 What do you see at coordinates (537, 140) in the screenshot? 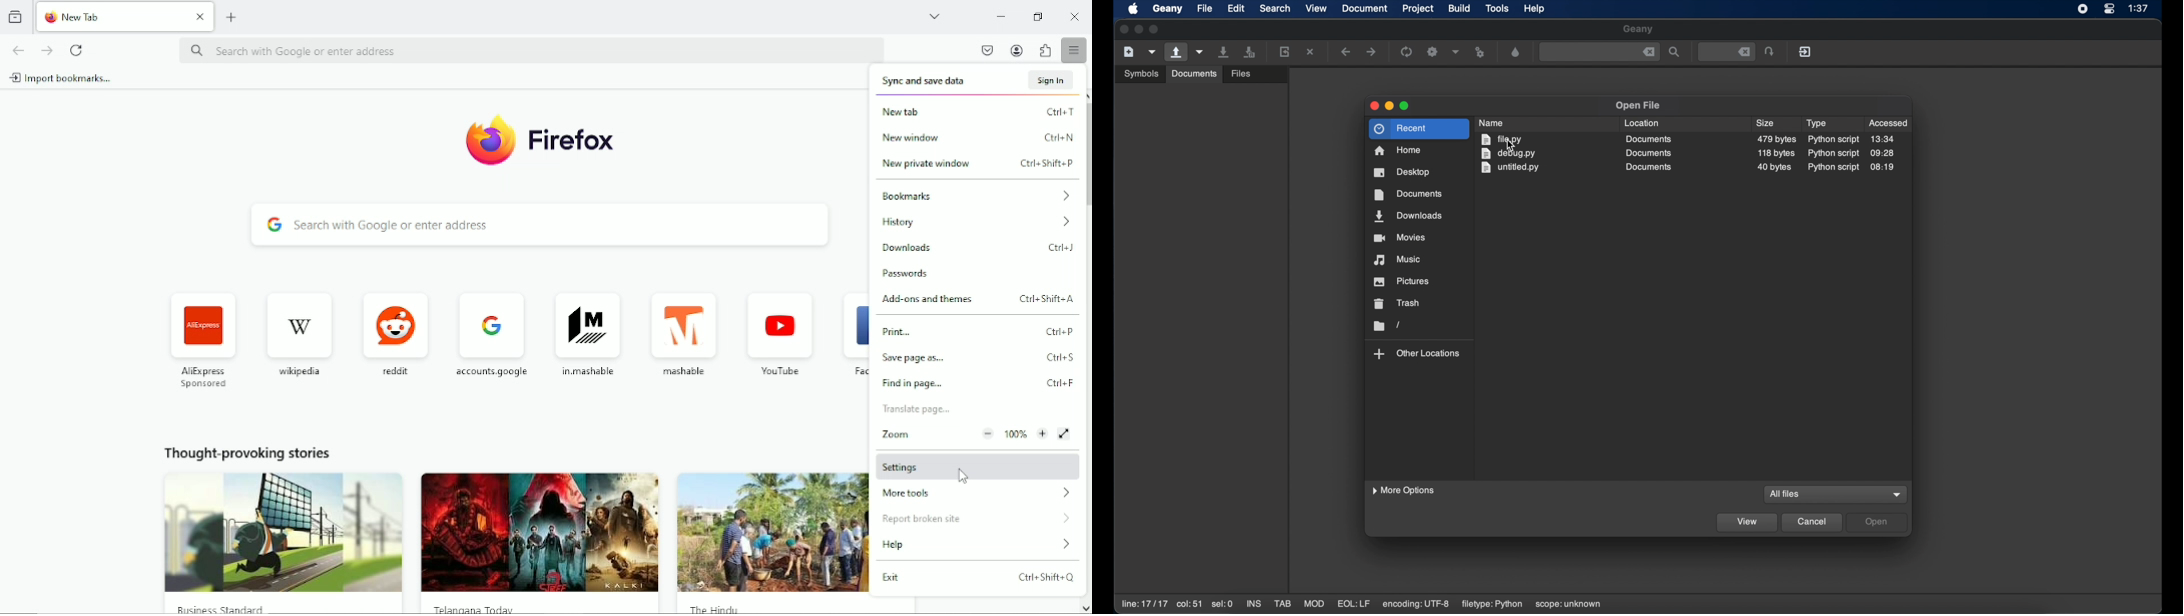
I see `logo` at bounding box center [537, 140].